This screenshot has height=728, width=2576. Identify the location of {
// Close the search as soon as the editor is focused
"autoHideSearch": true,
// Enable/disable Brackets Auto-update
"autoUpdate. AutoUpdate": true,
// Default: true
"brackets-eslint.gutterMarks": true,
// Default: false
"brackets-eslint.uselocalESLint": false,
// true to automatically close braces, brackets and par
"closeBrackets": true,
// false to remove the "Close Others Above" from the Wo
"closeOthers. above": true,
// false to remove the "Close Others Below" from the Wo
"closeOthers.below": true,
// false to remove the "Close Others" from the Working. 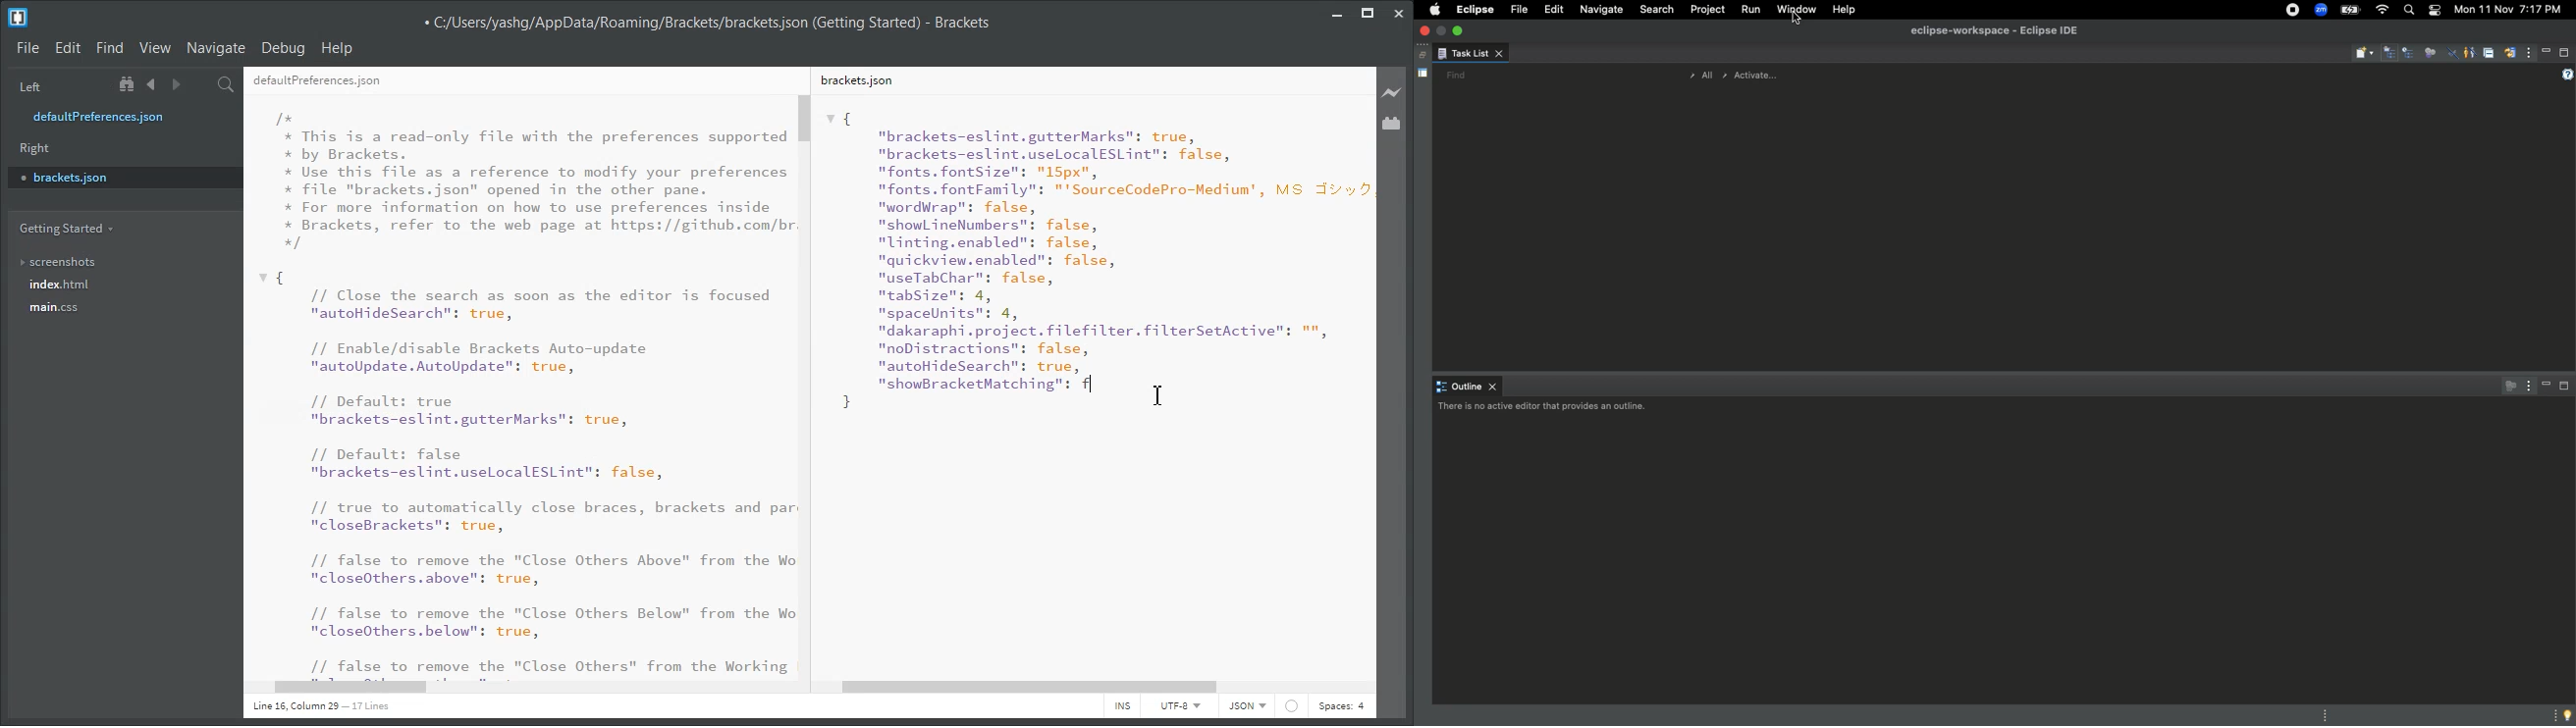
(526, 473).